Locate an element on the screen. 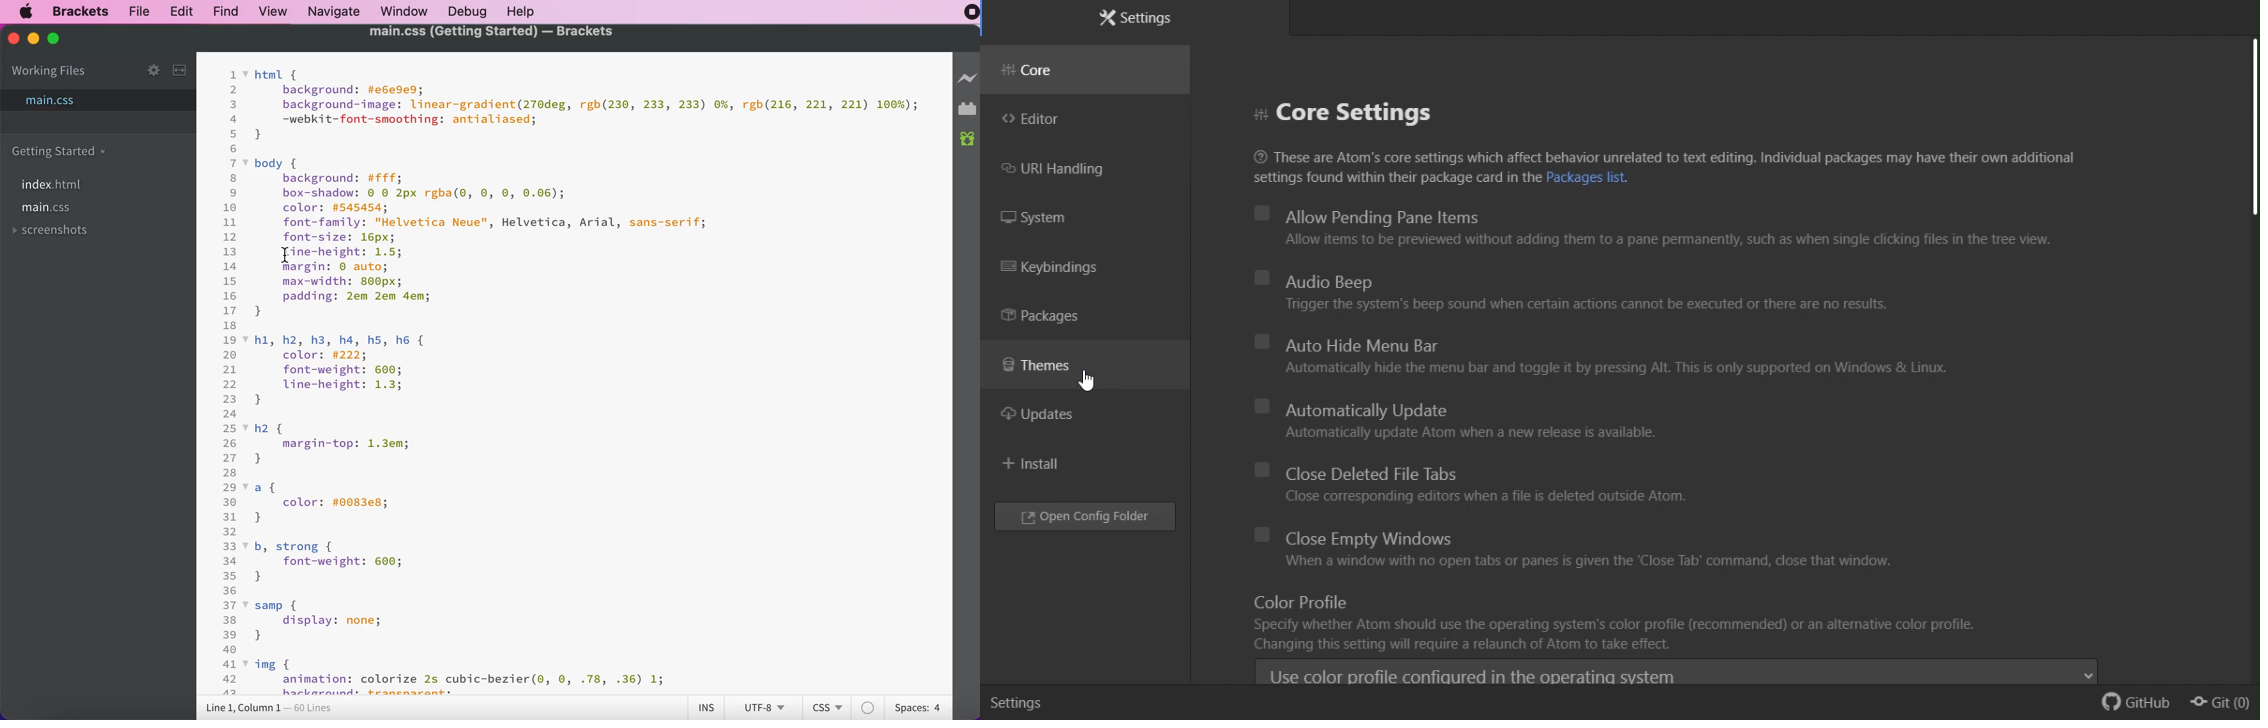  spaces: 4 is located at coordinates (917, 708).